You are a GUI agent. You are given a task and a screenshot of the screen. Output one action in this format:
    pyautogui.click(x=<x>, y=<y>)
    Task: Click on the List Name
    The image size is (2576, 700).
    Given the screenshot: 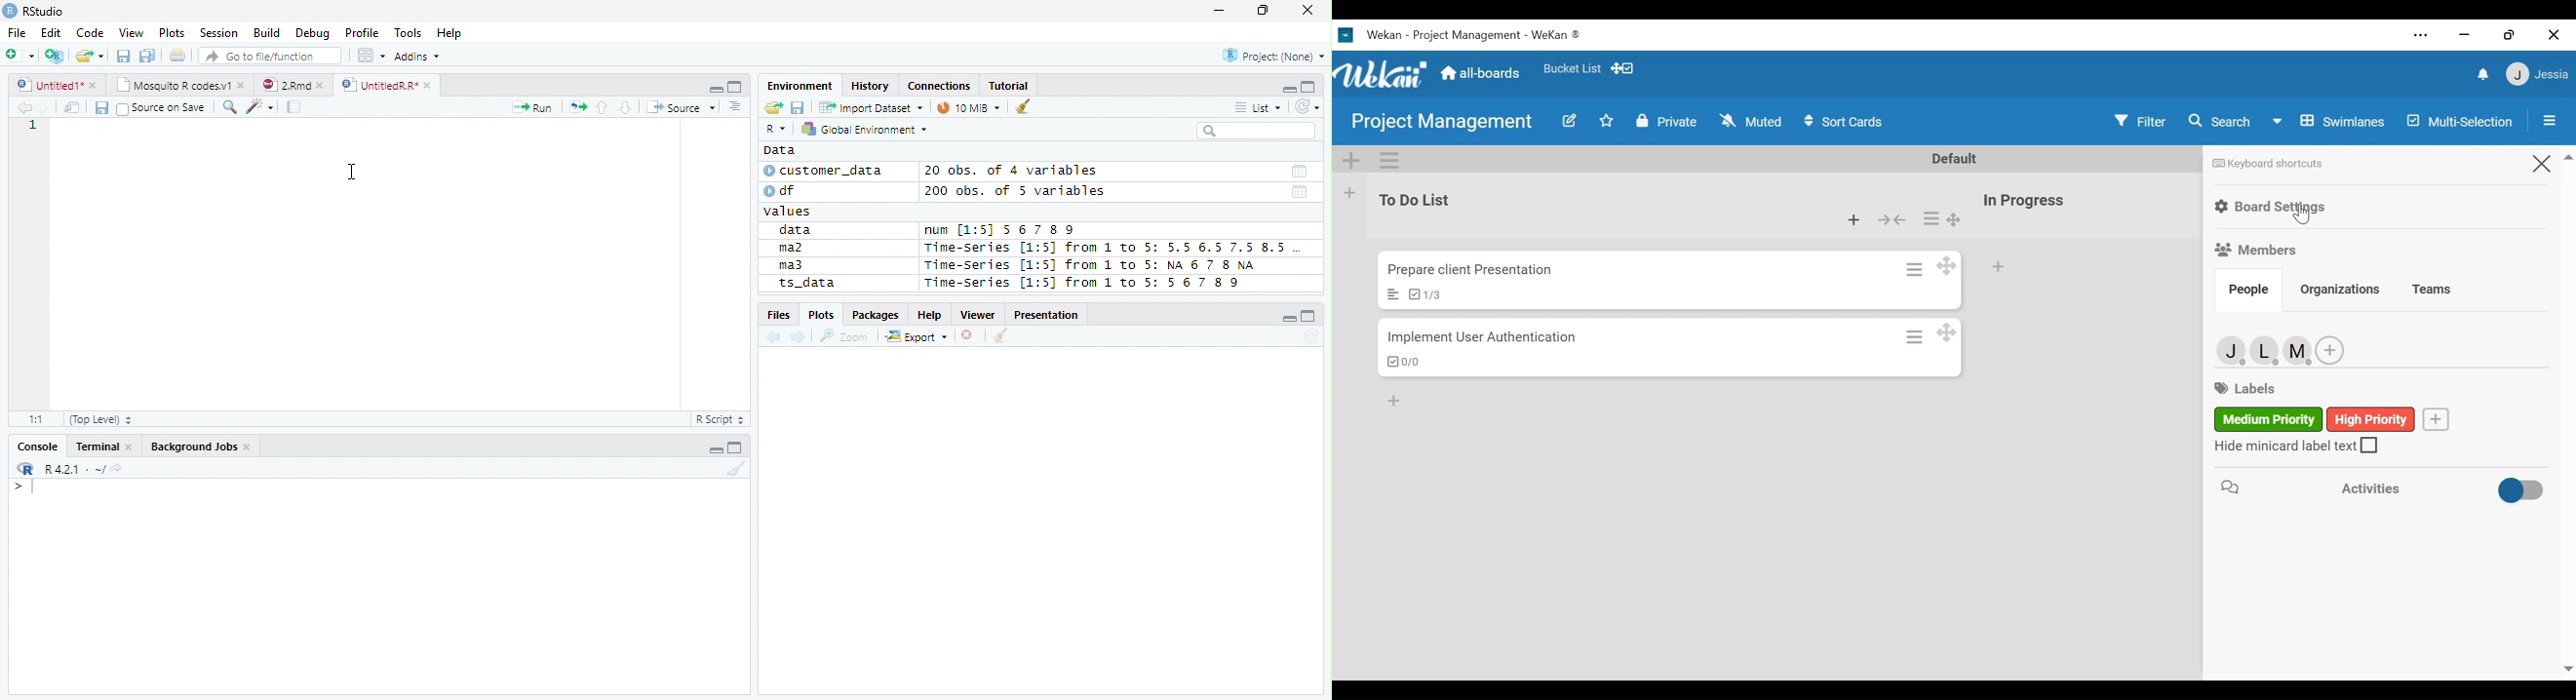 What is the action you would take?
    pyautogui.click(x=1420, y=200)
    